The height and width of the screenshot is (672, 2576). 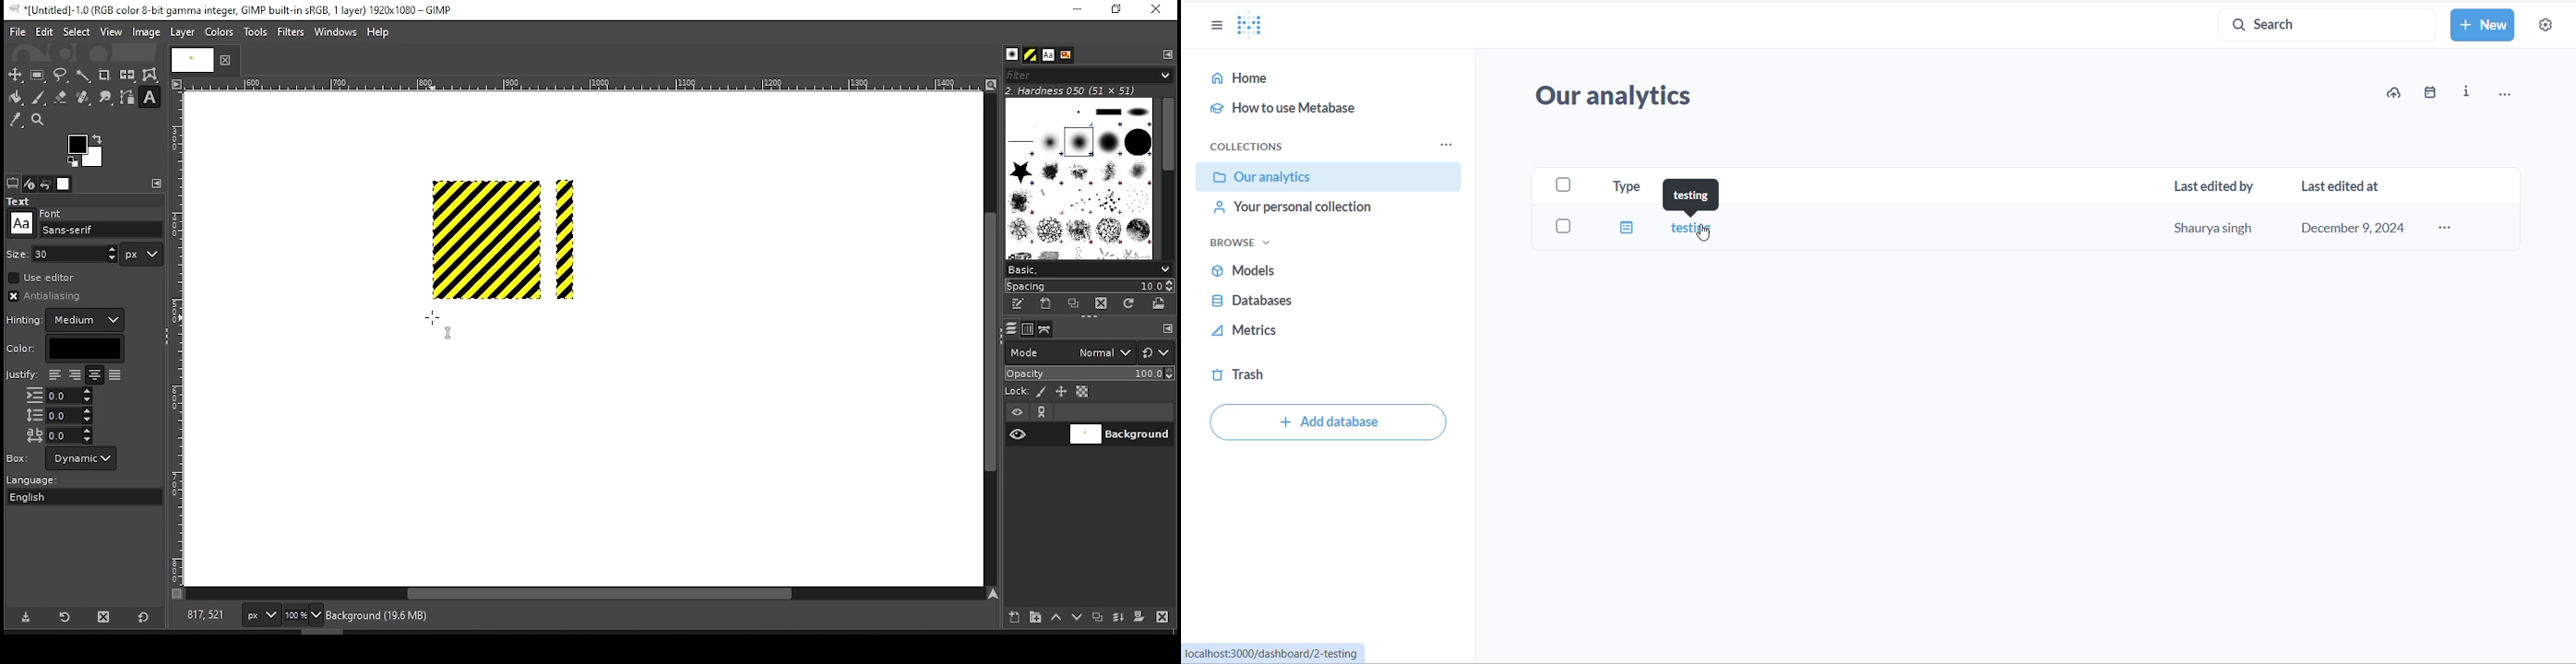 I want to click on metabase logo, so click(x=1249, y=25).